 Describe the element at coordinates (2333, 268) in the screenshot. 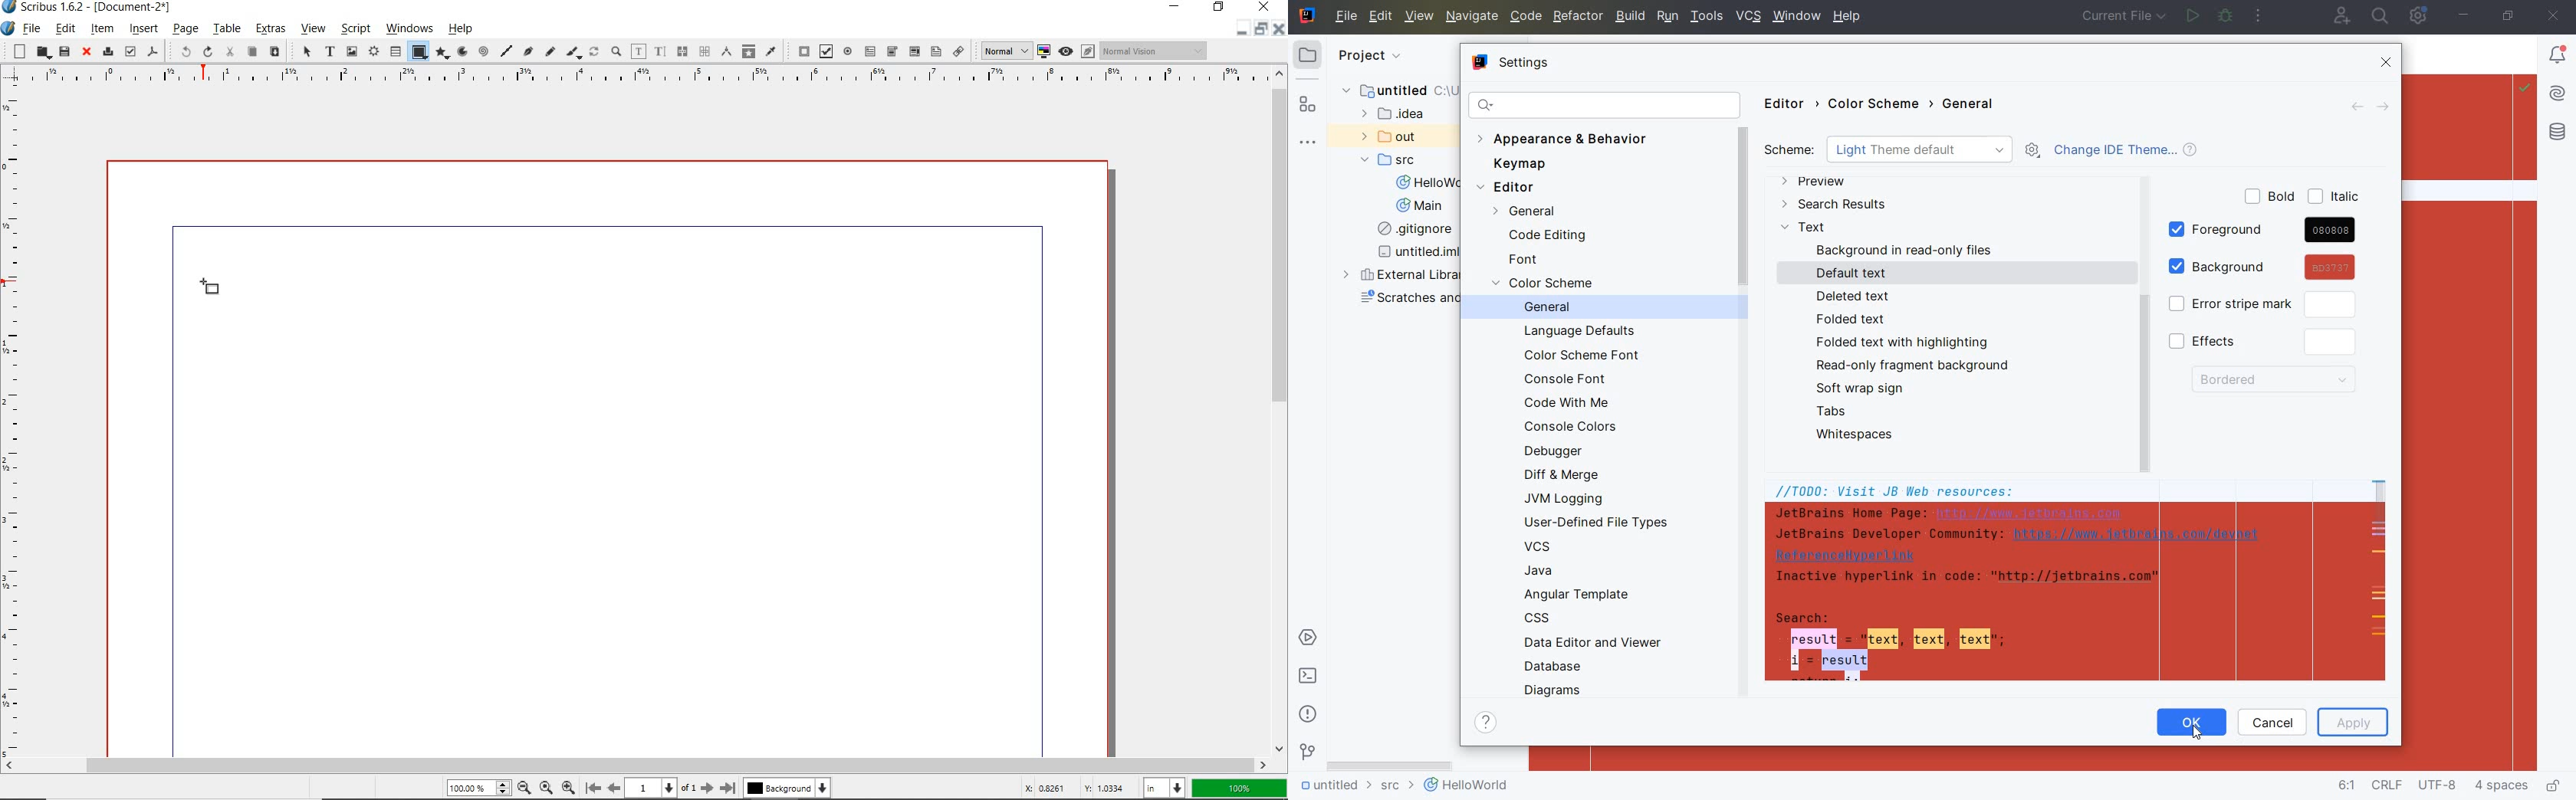

I see `cursor` at that location.